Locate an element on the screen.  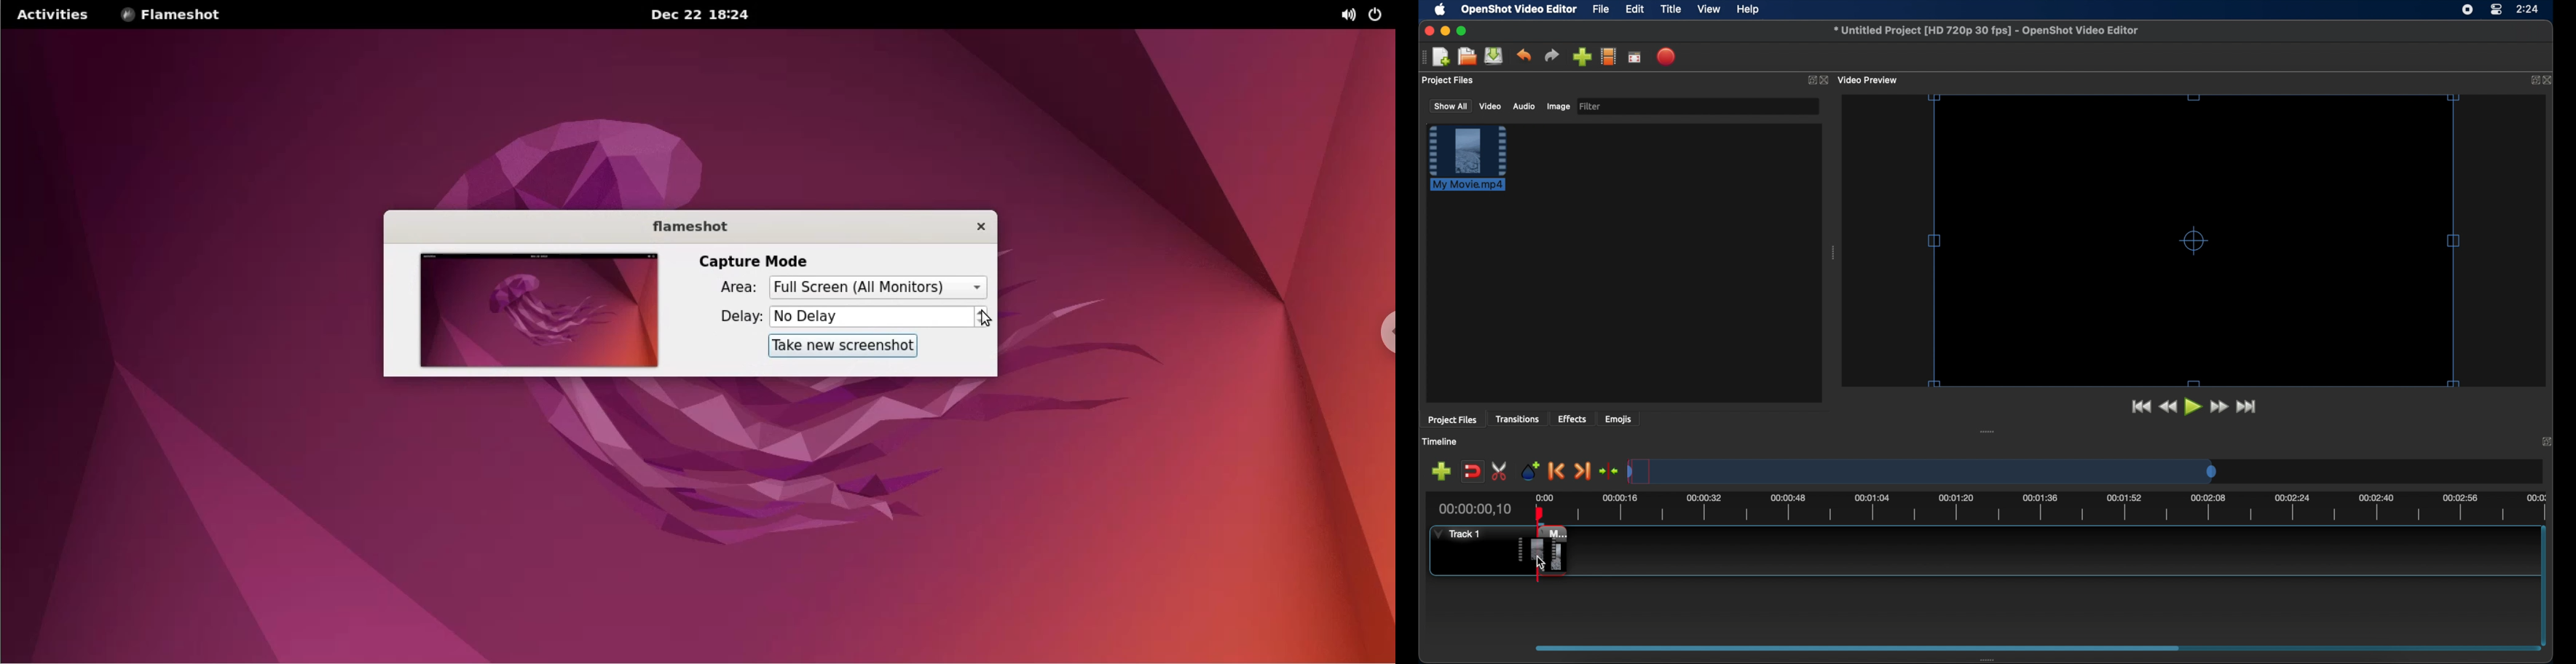
emojis is located at coordinates (1620, 419).